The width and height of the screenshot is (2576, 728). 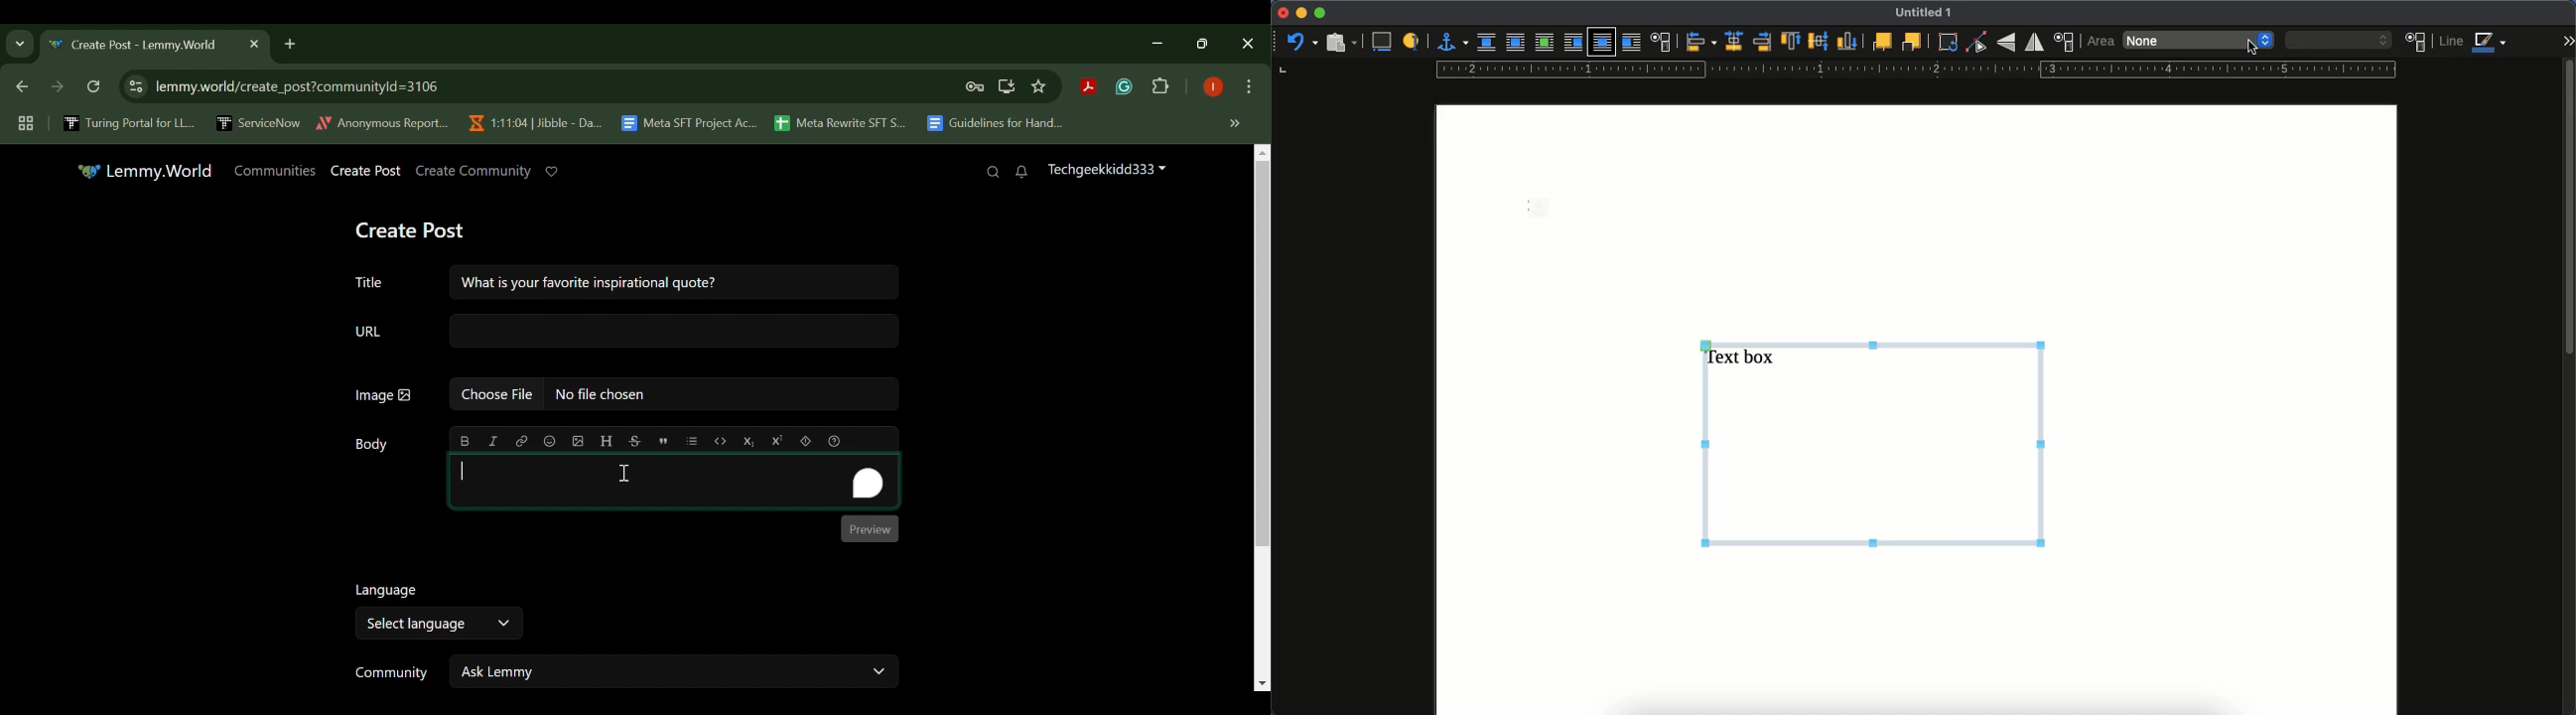 I want to click on Close Window, so click(x=1249, y=44).